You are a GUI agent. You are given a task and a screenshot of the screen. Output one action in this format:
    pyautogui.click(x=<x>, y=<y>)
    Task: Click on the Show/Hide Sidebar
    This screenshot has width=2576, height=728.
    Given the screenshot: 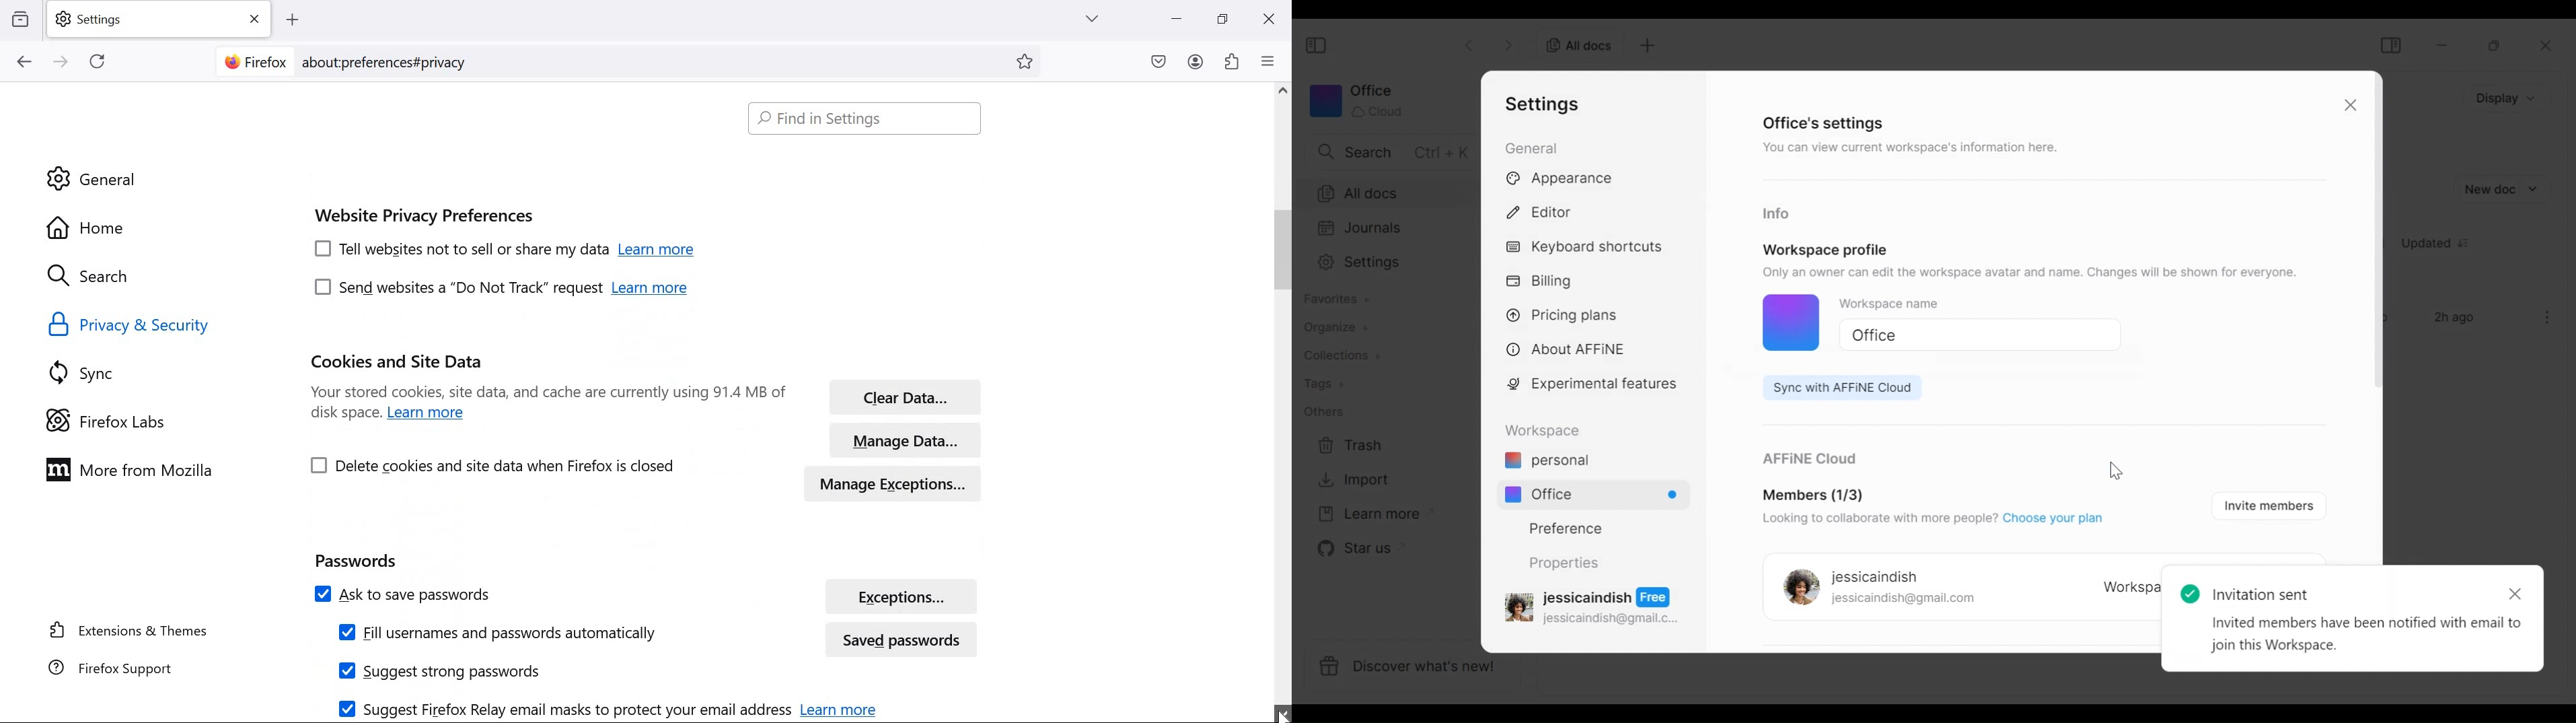 What is the action you would take?
    pyautogui.click(x=1318, y=46)
    